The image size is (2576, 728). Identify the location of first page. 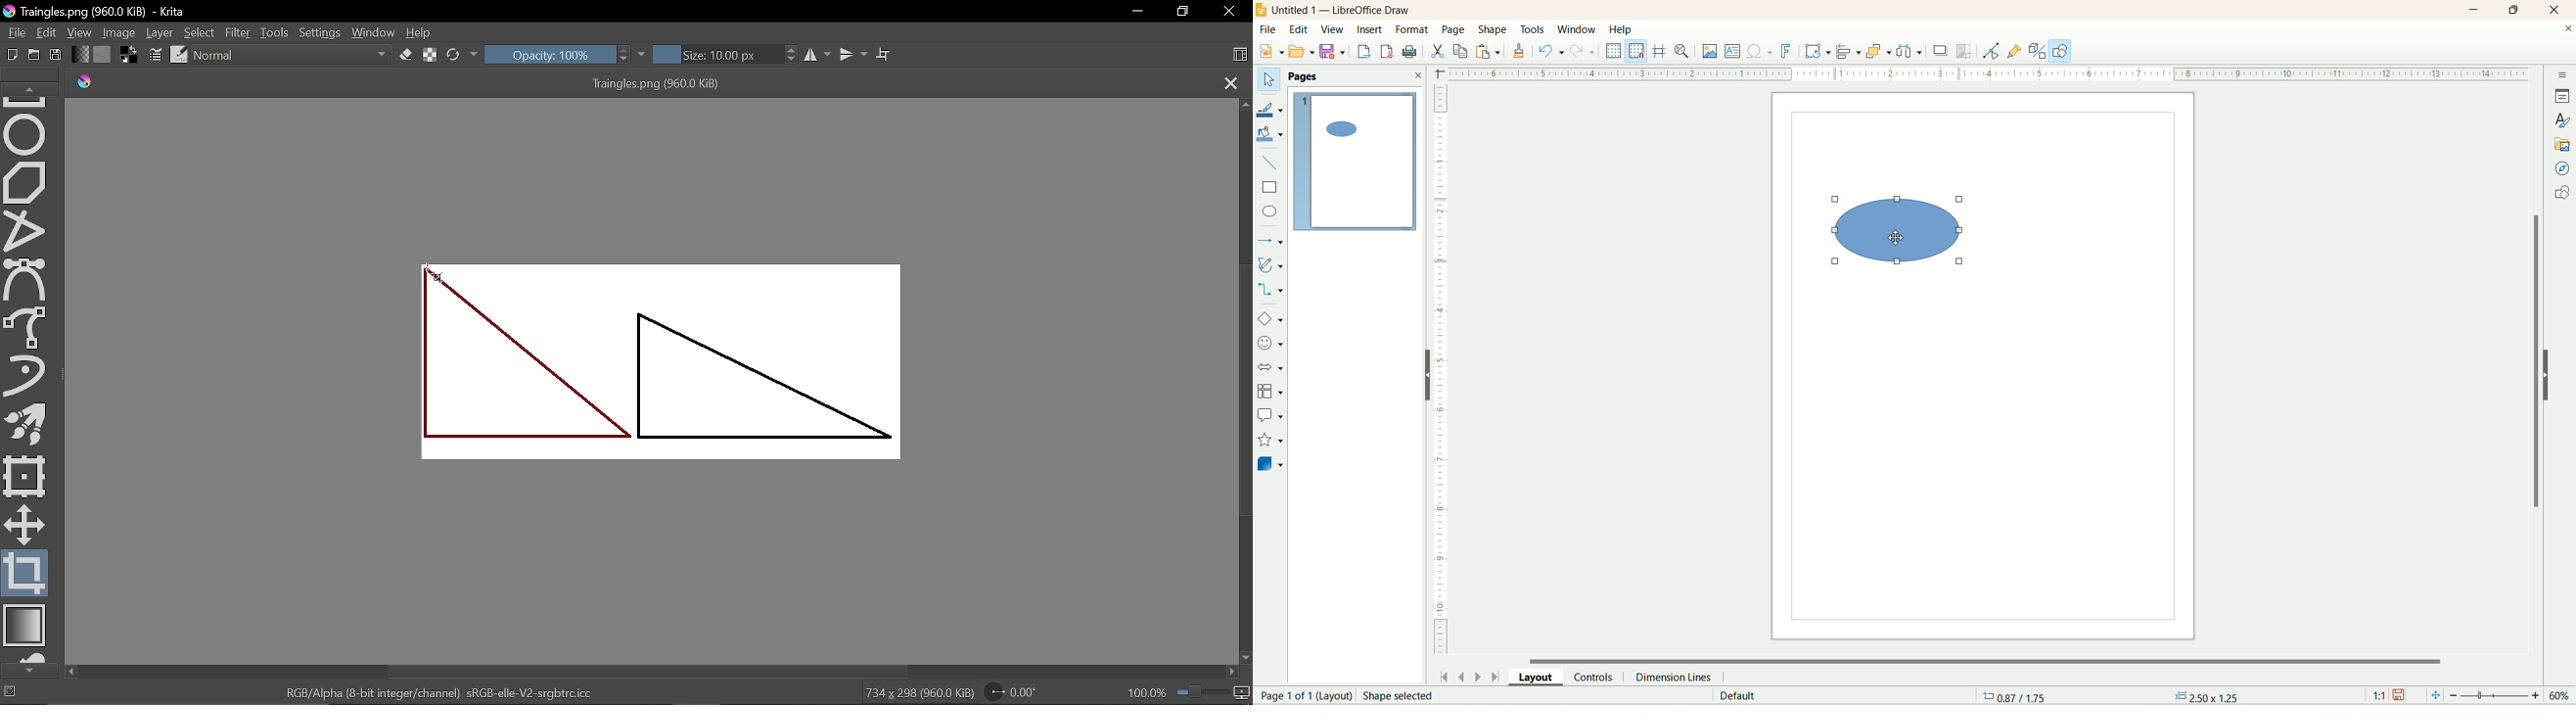
(1444, 675).